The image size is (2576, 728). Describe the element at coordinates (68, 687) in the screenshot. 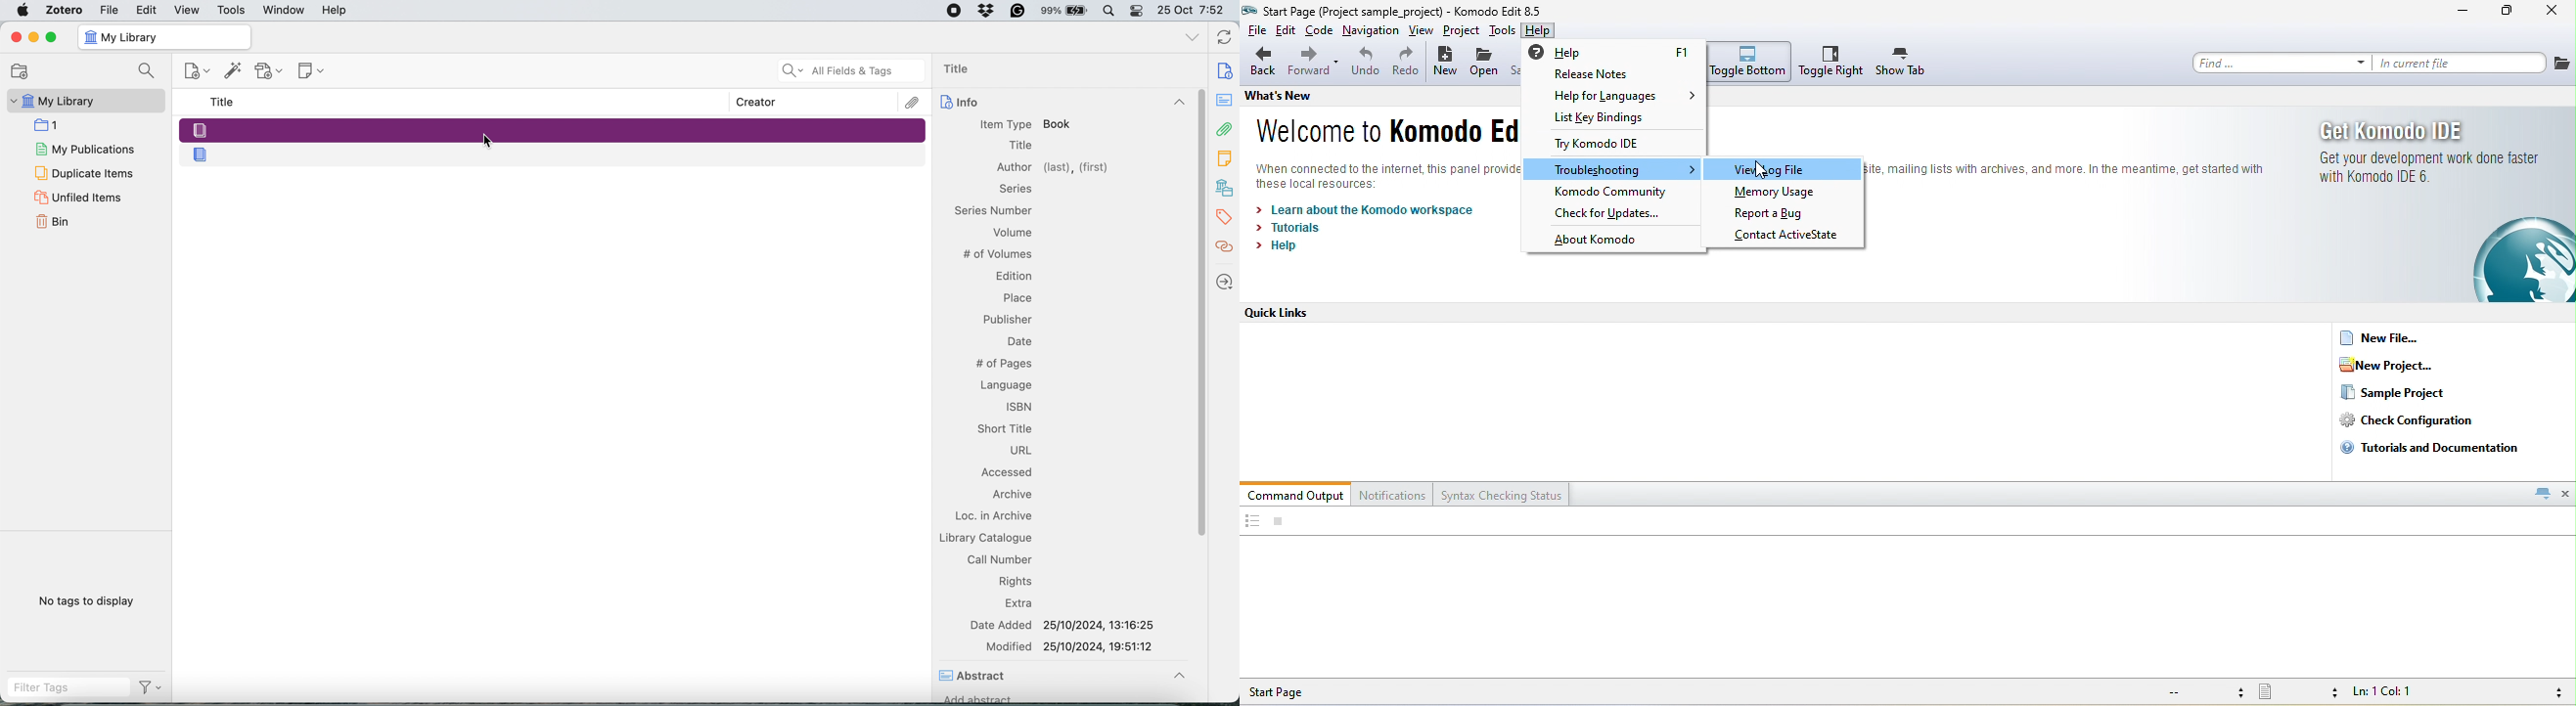

I see `Filter Tags` at that location.